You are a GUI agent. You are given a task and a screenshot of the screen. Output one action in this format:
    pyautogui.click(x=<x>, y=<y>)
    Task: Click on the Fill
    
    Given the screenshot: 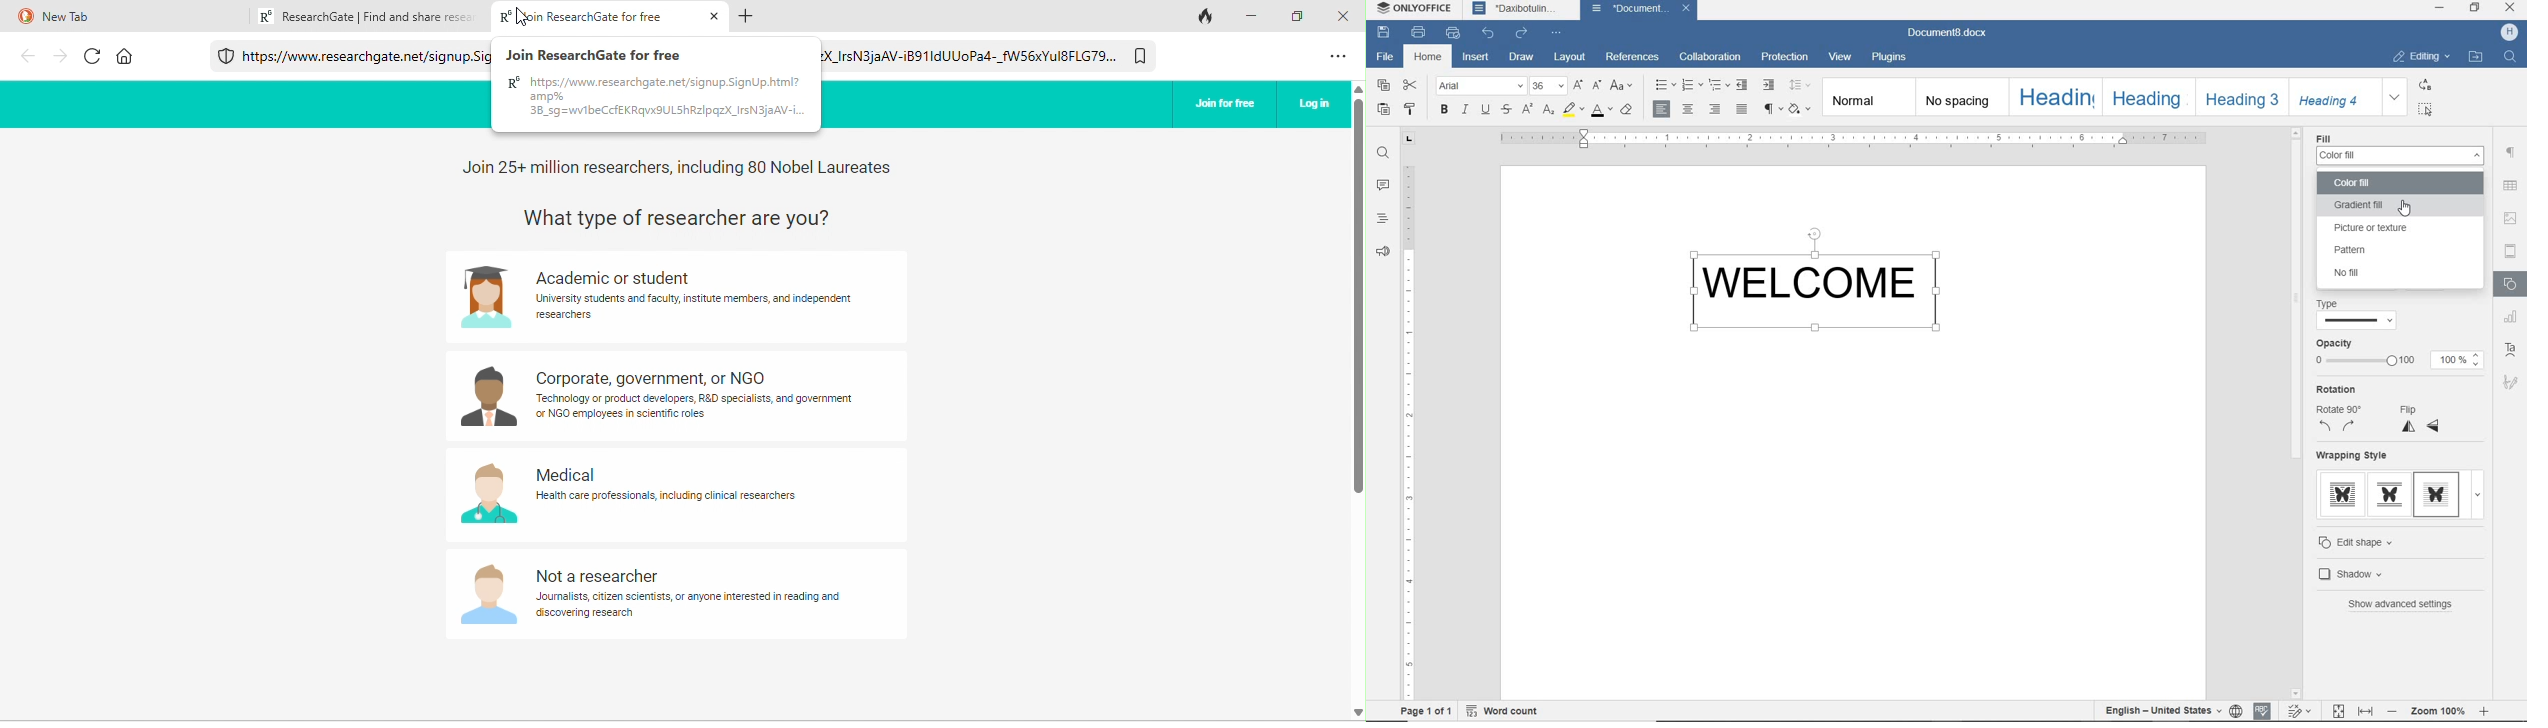 What is the action you would take?
    pyautogui.click(x=2324, y=138)
    